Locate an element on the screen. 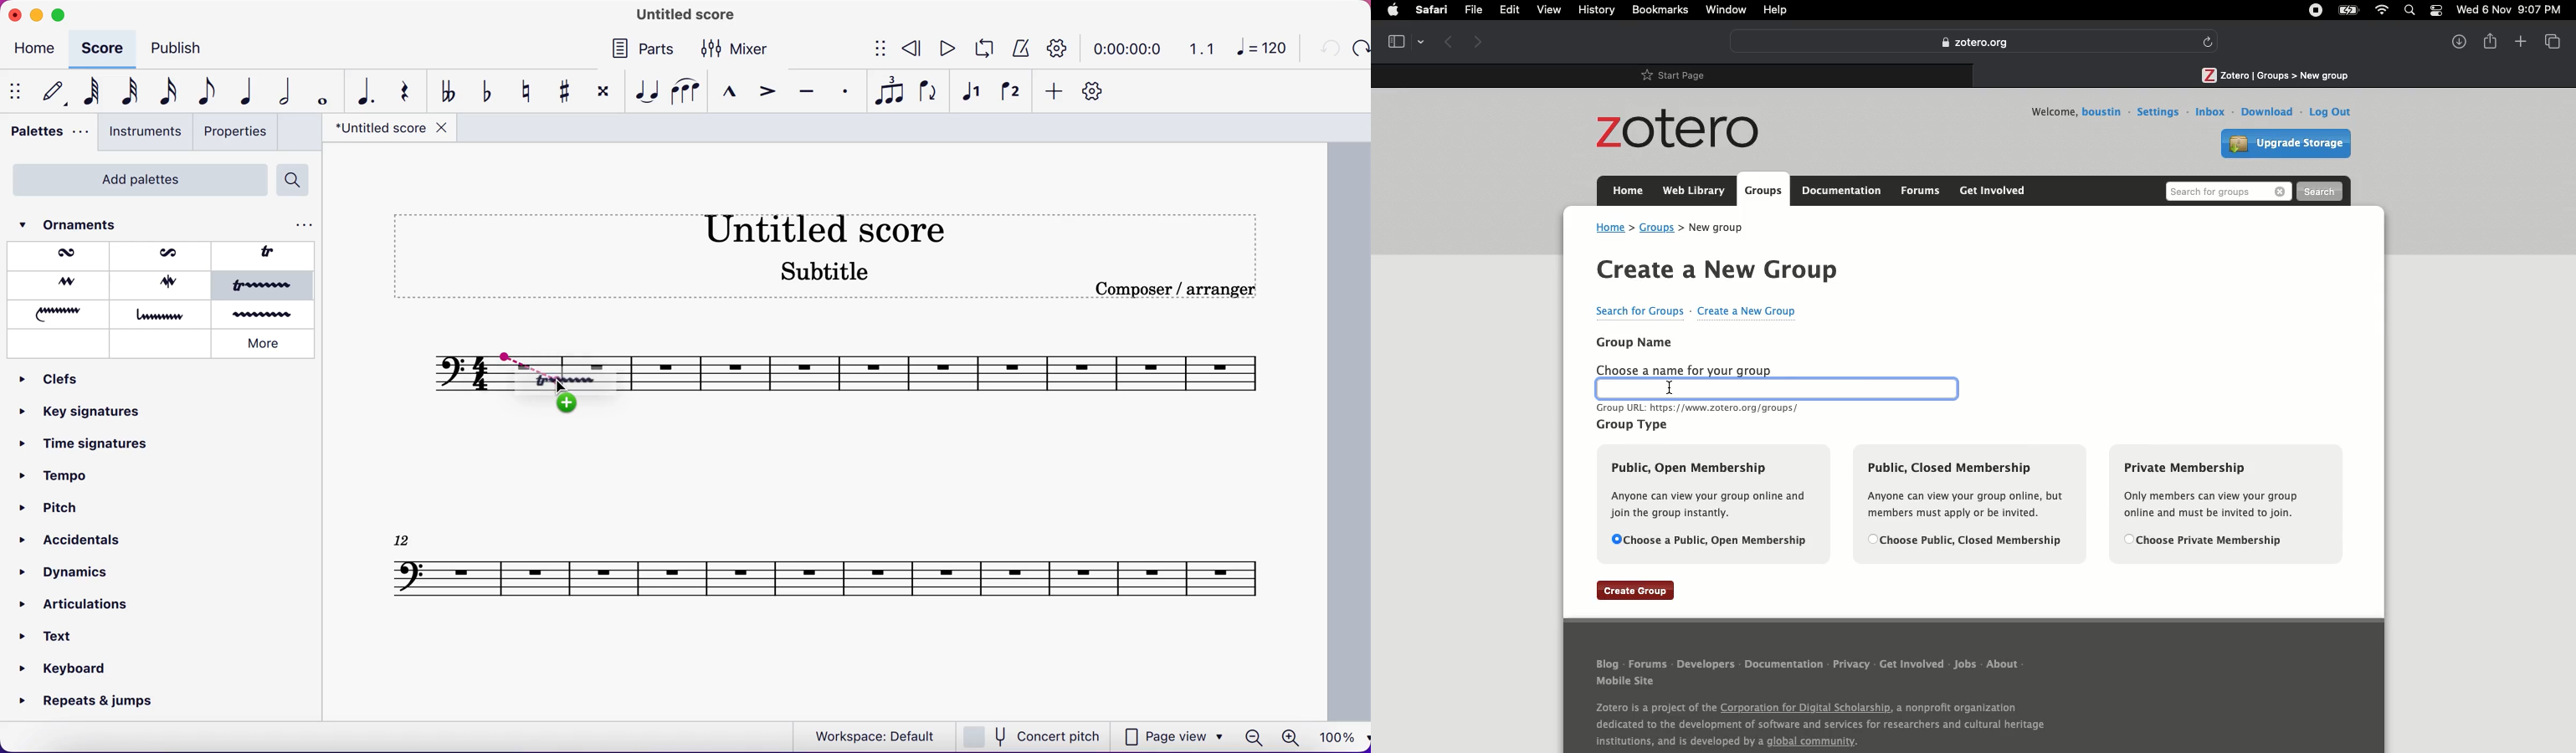 This screenshot has width=2576, height=756. New group is located at coordinates (1722, 227).